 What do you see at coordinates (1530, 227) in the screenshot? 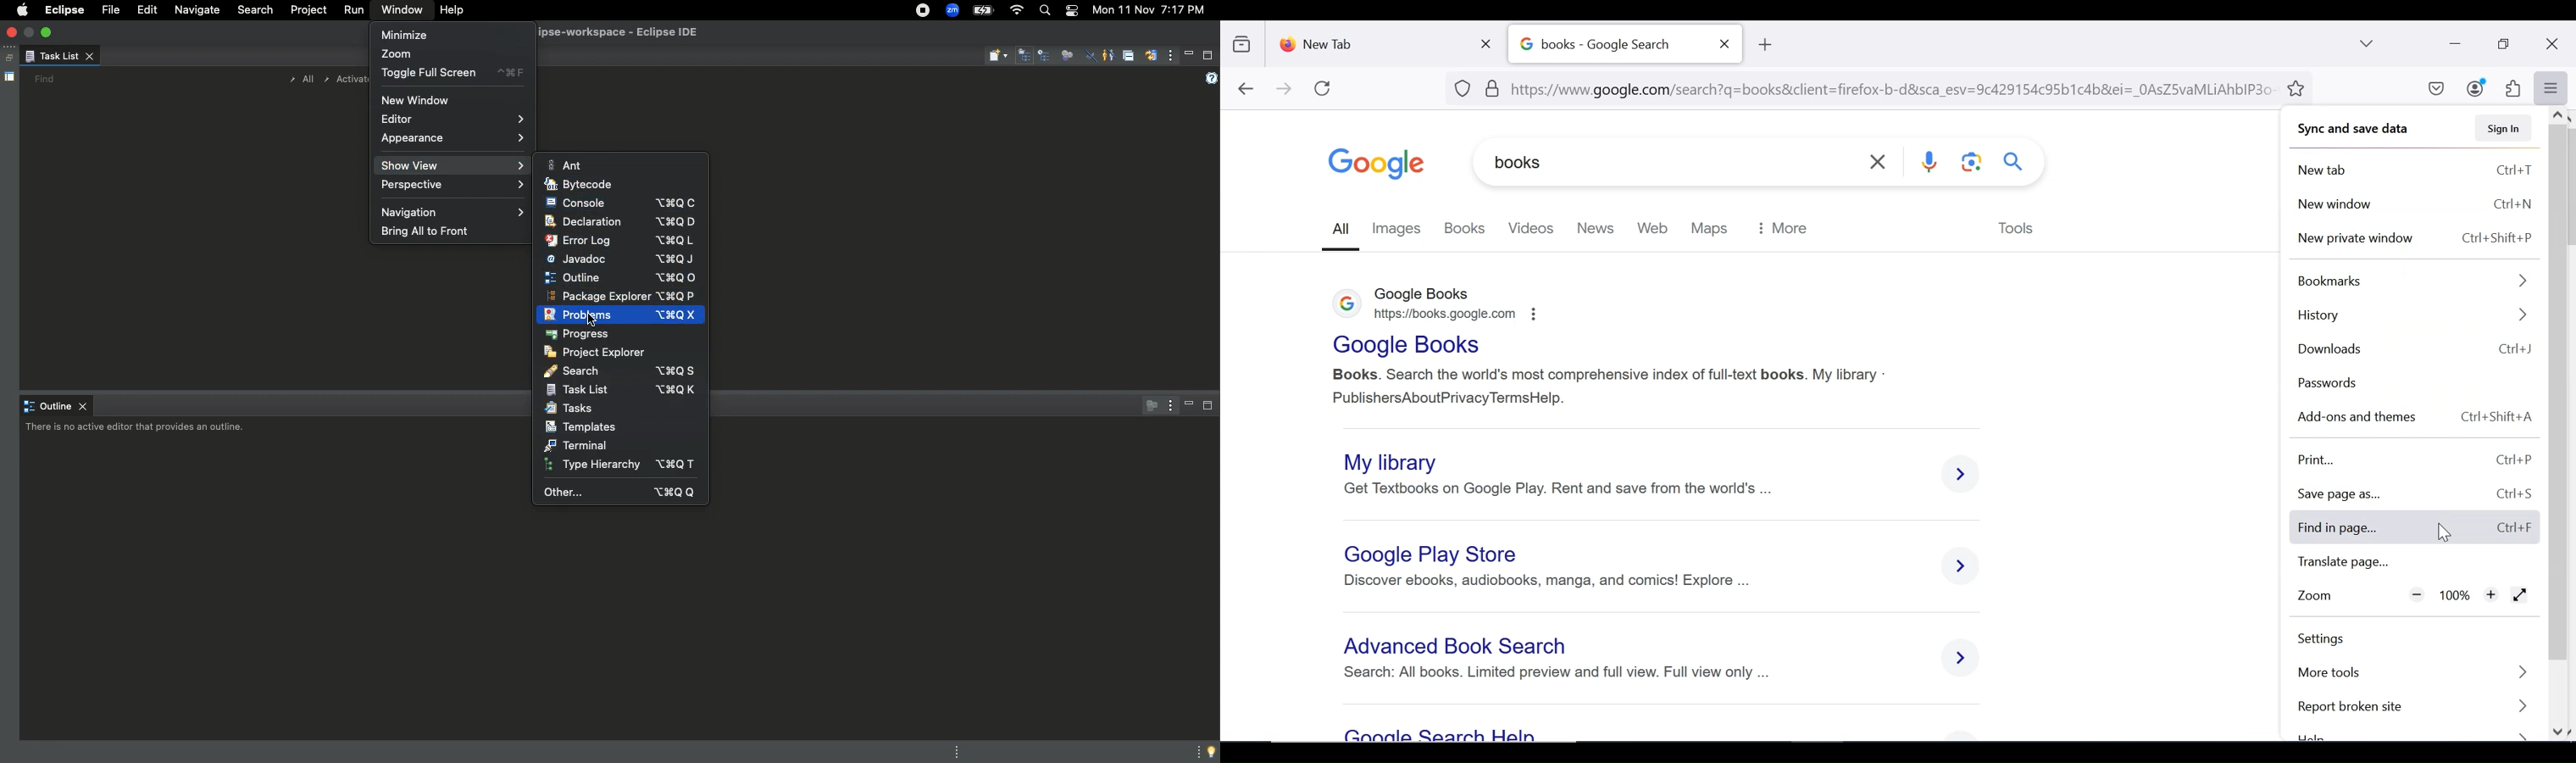
I see `videos` at bounding box center [1530, 227].